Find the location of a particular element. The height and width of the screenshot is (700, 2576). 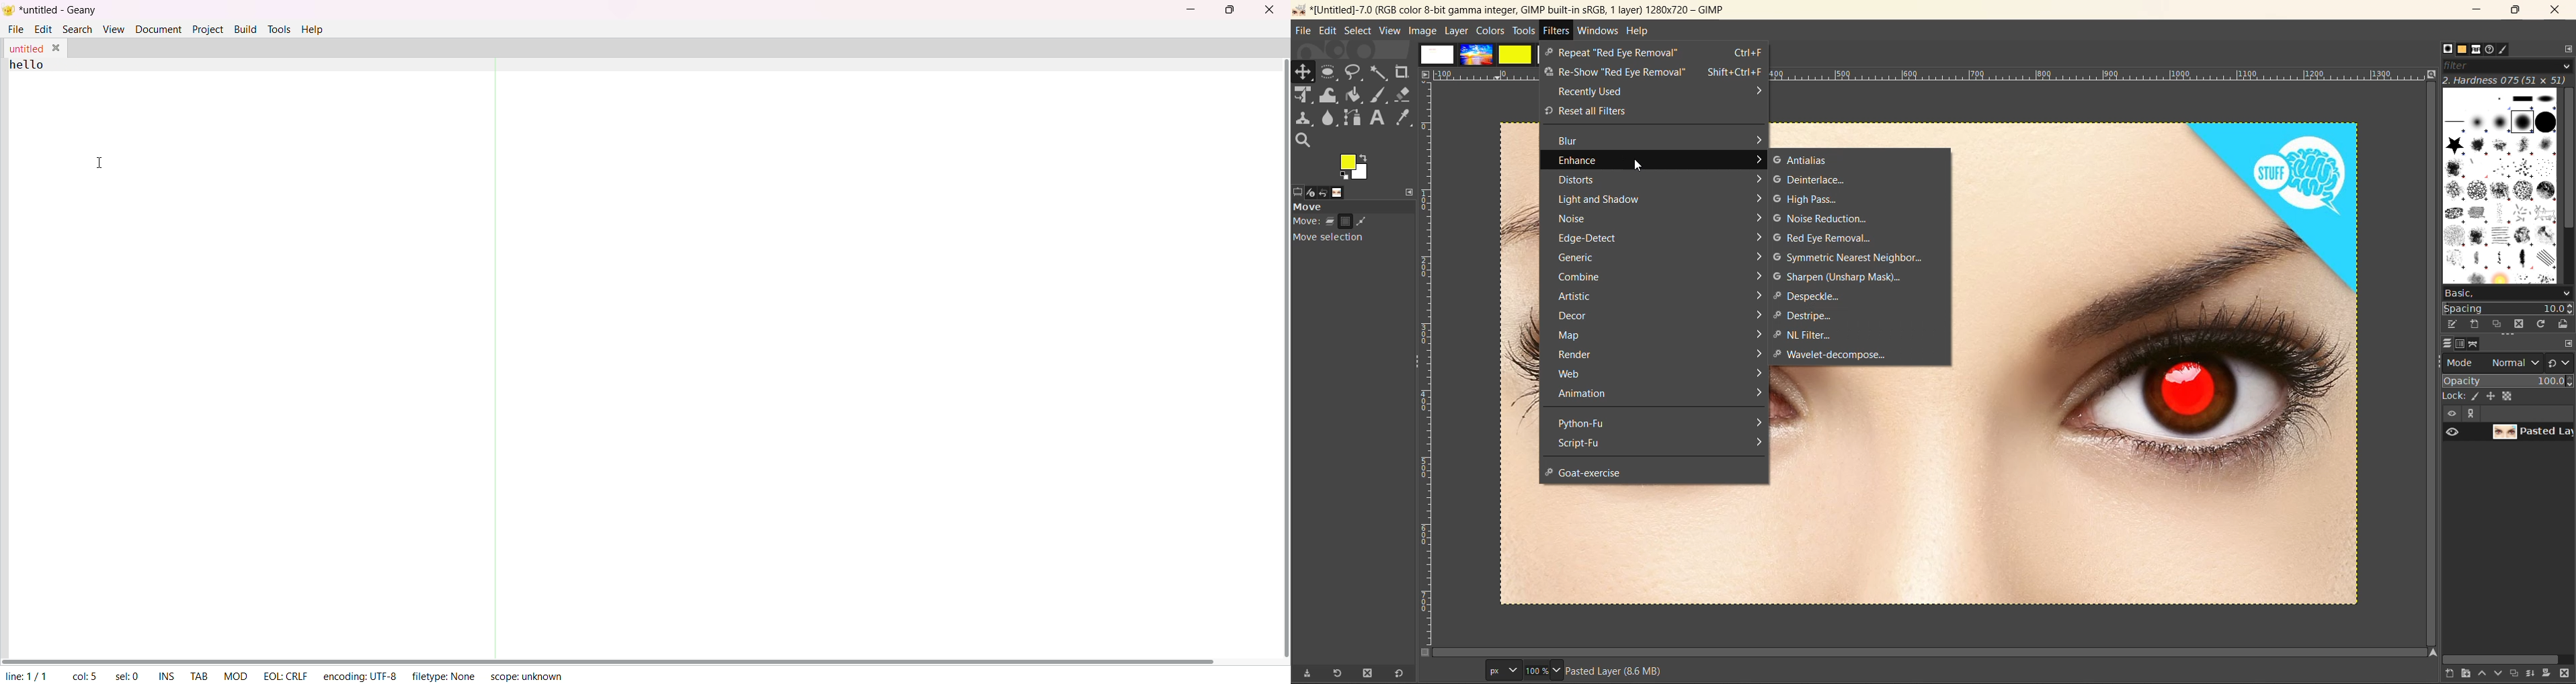

text tool is located at coordinates (1378, 118).